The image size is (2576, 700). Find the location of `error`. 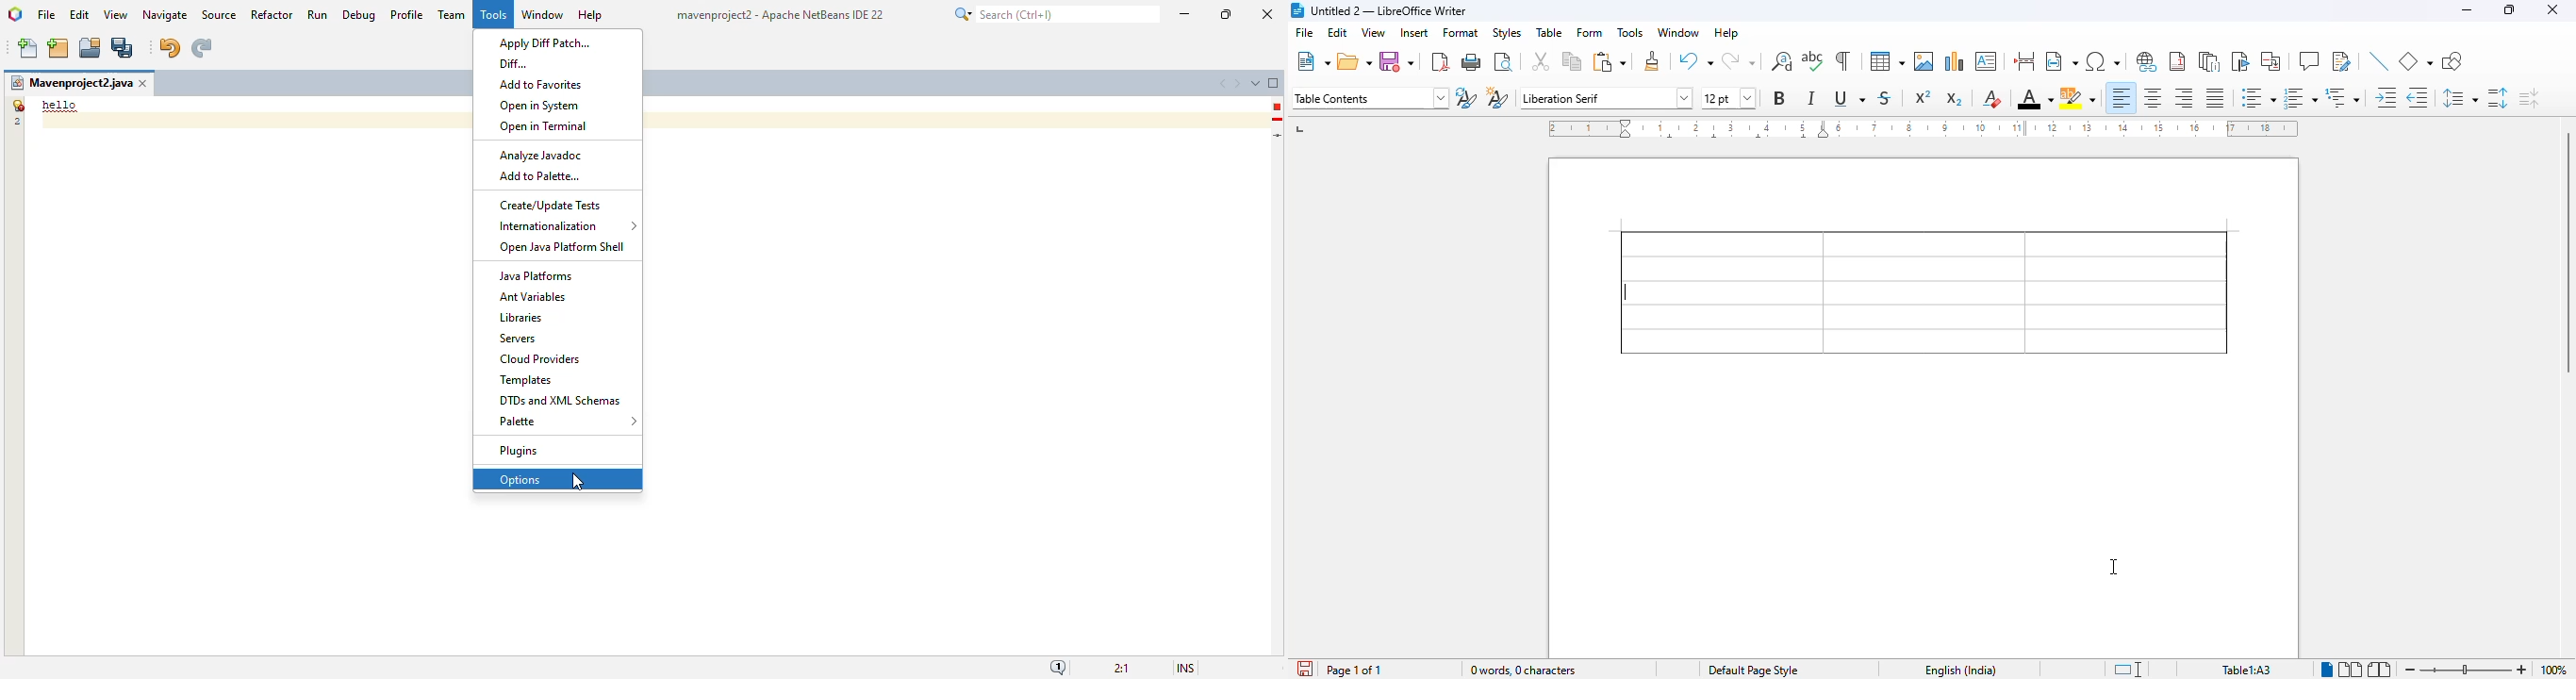

error is located at coordinates (1277, 107).